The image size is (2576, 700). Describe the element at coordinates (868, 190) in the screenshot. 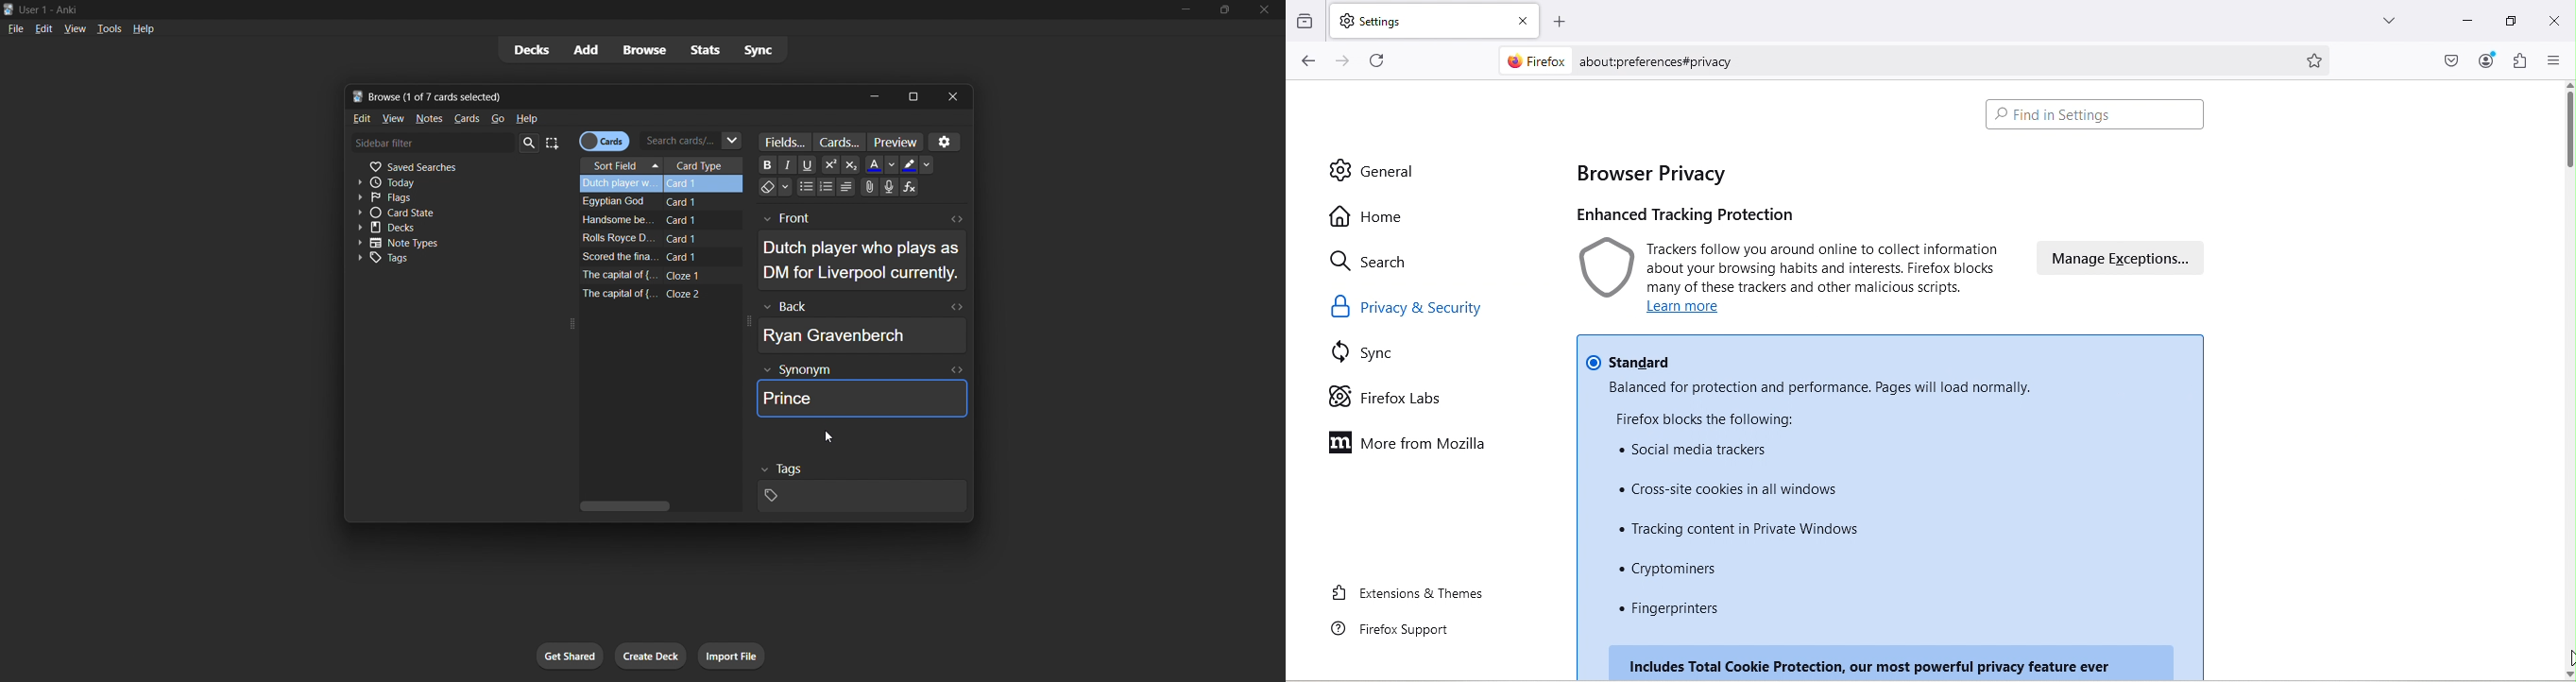

I see `Attachments` at that location.